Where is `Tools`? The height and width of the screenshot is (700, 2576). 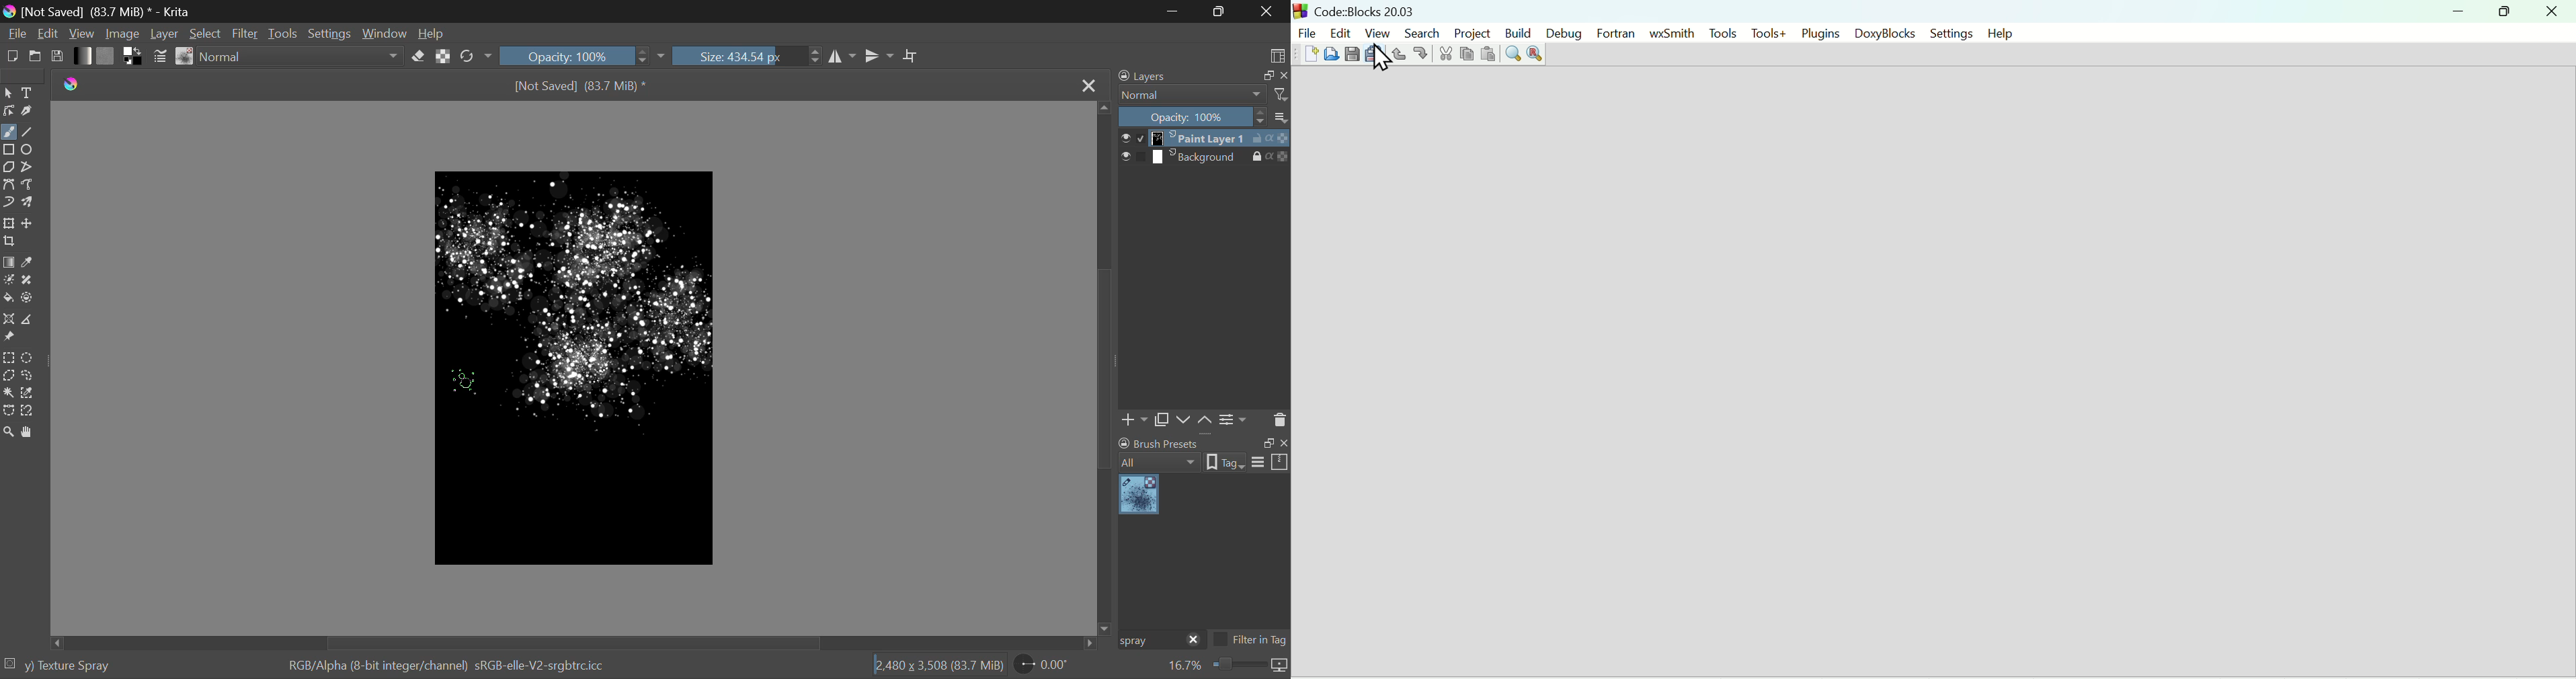 Tools is located at coordinates (1720, 32).